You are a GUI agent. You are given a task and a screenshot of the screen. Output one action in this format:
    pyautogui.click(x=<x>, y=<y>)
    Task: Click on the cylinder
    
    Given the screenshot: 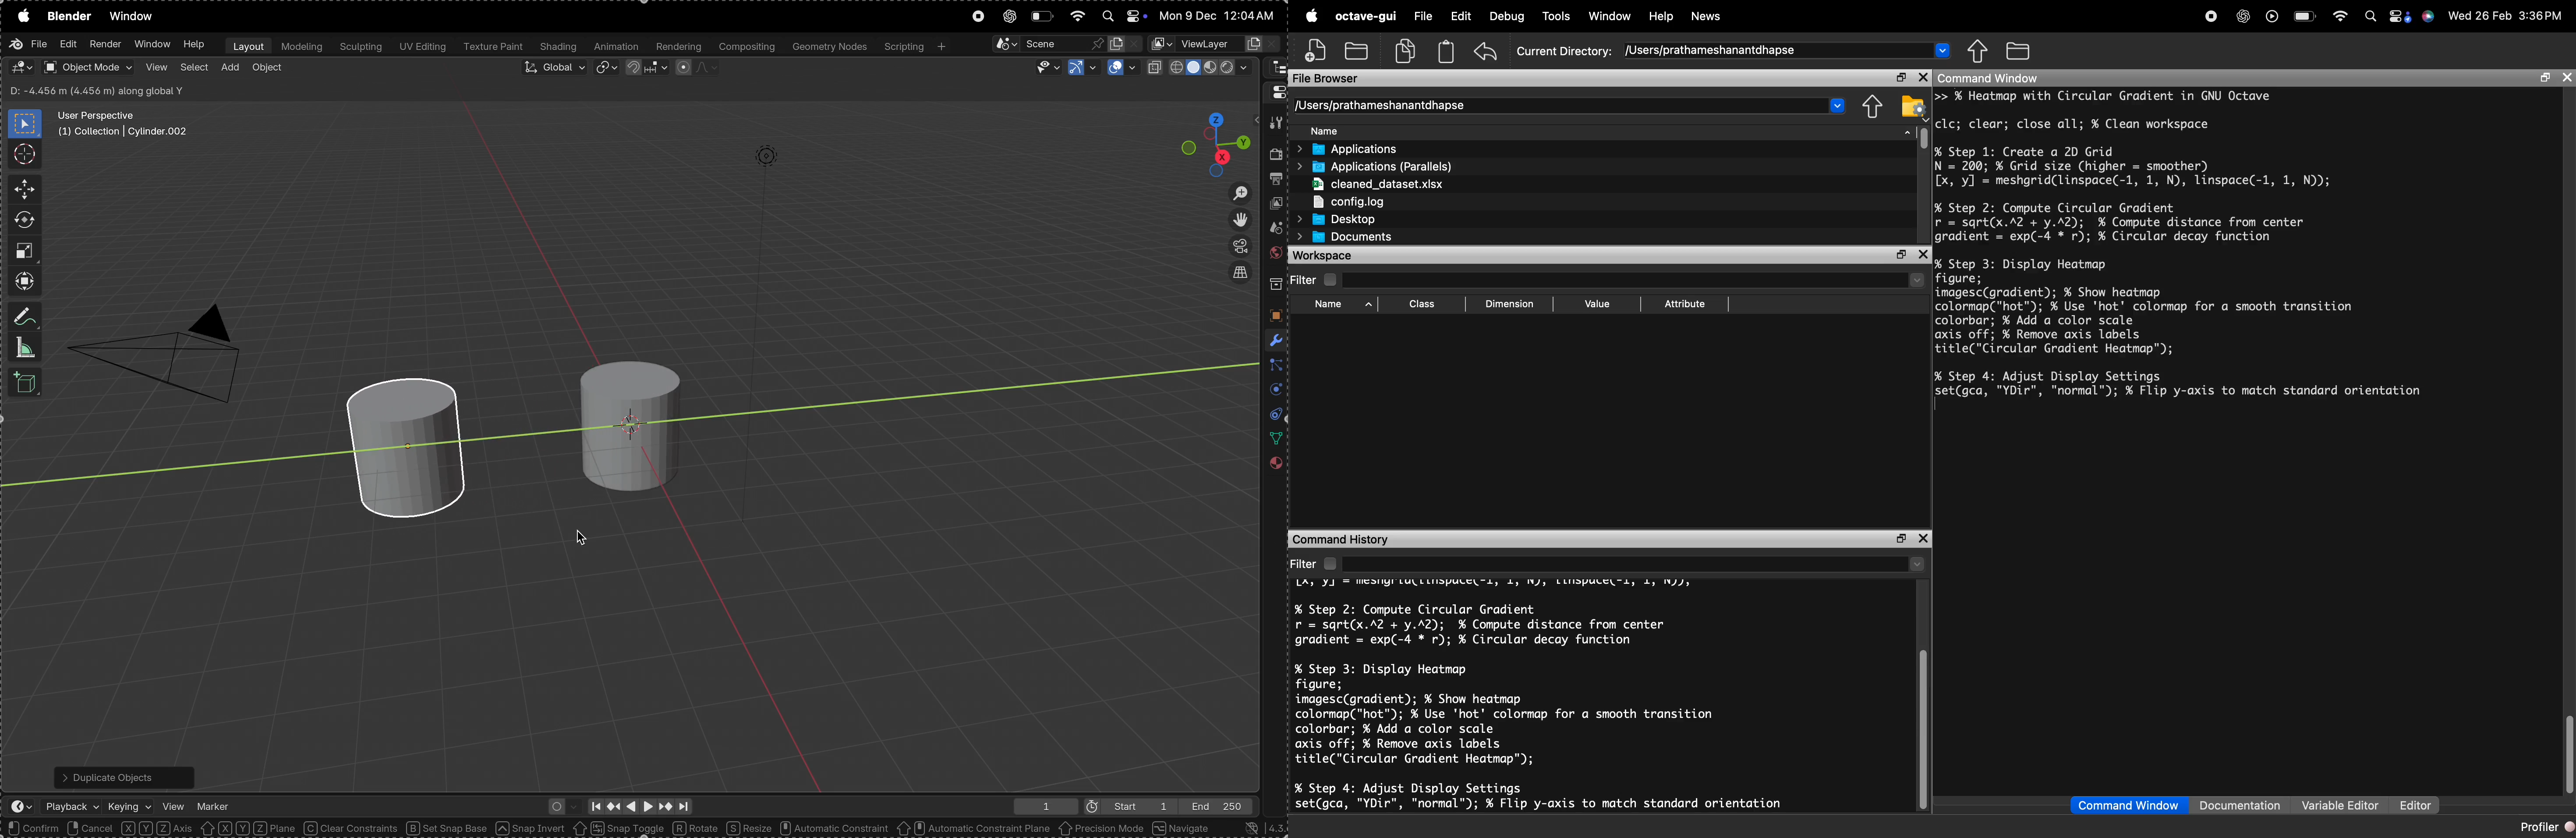 What is the action you would take?
    pyautogui.click(x=623, y=419)
    